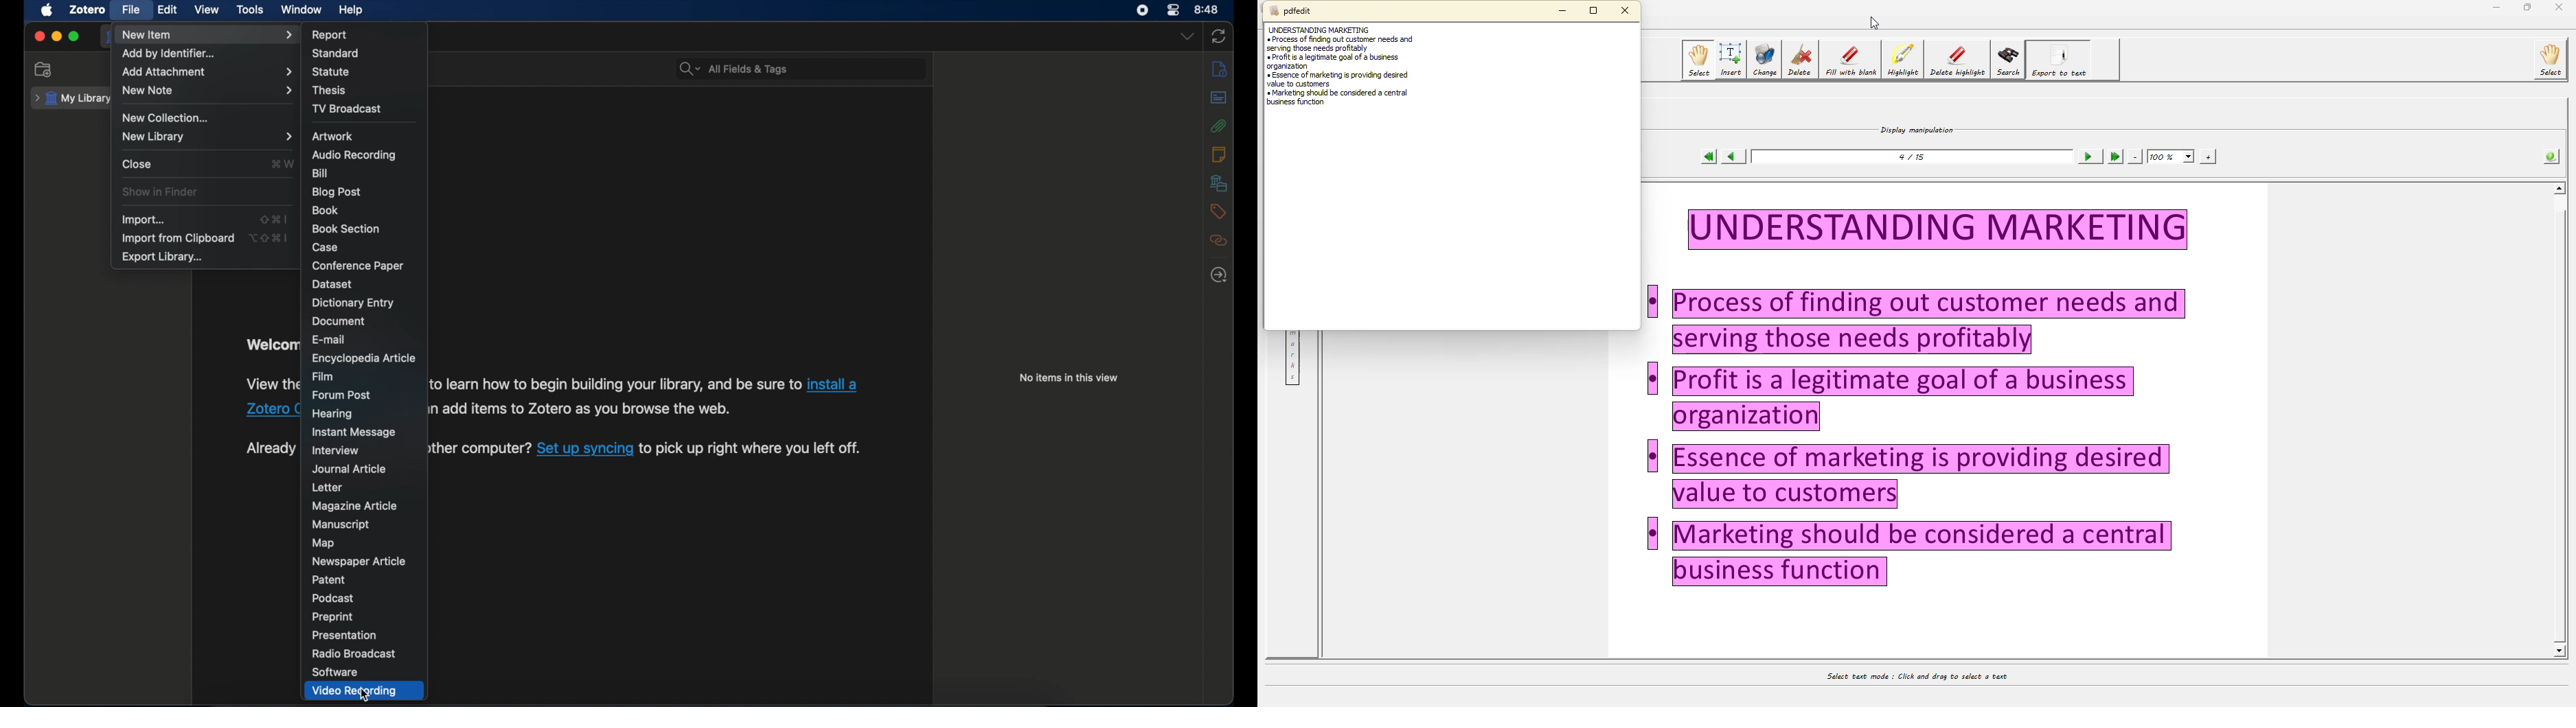  Describe the element at coordinates (329, 580) in the screenshot. I see `patent` at that location.